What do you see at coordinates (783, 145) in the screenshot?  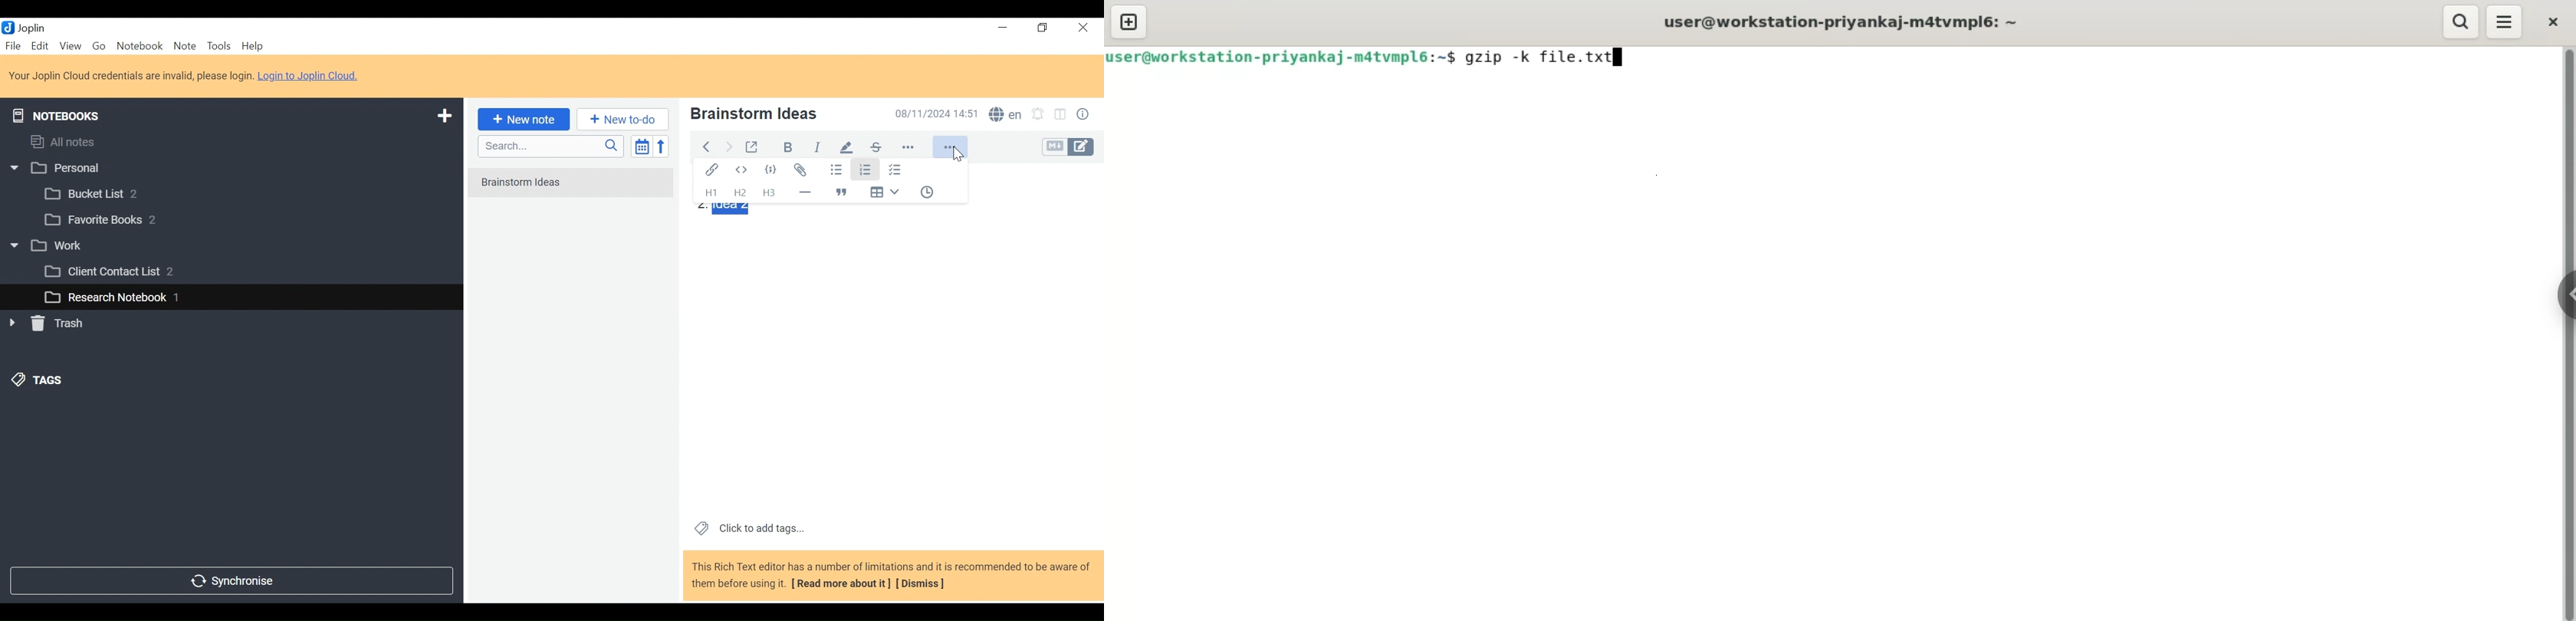 I see `Bold` at bounding box center [783, 145].